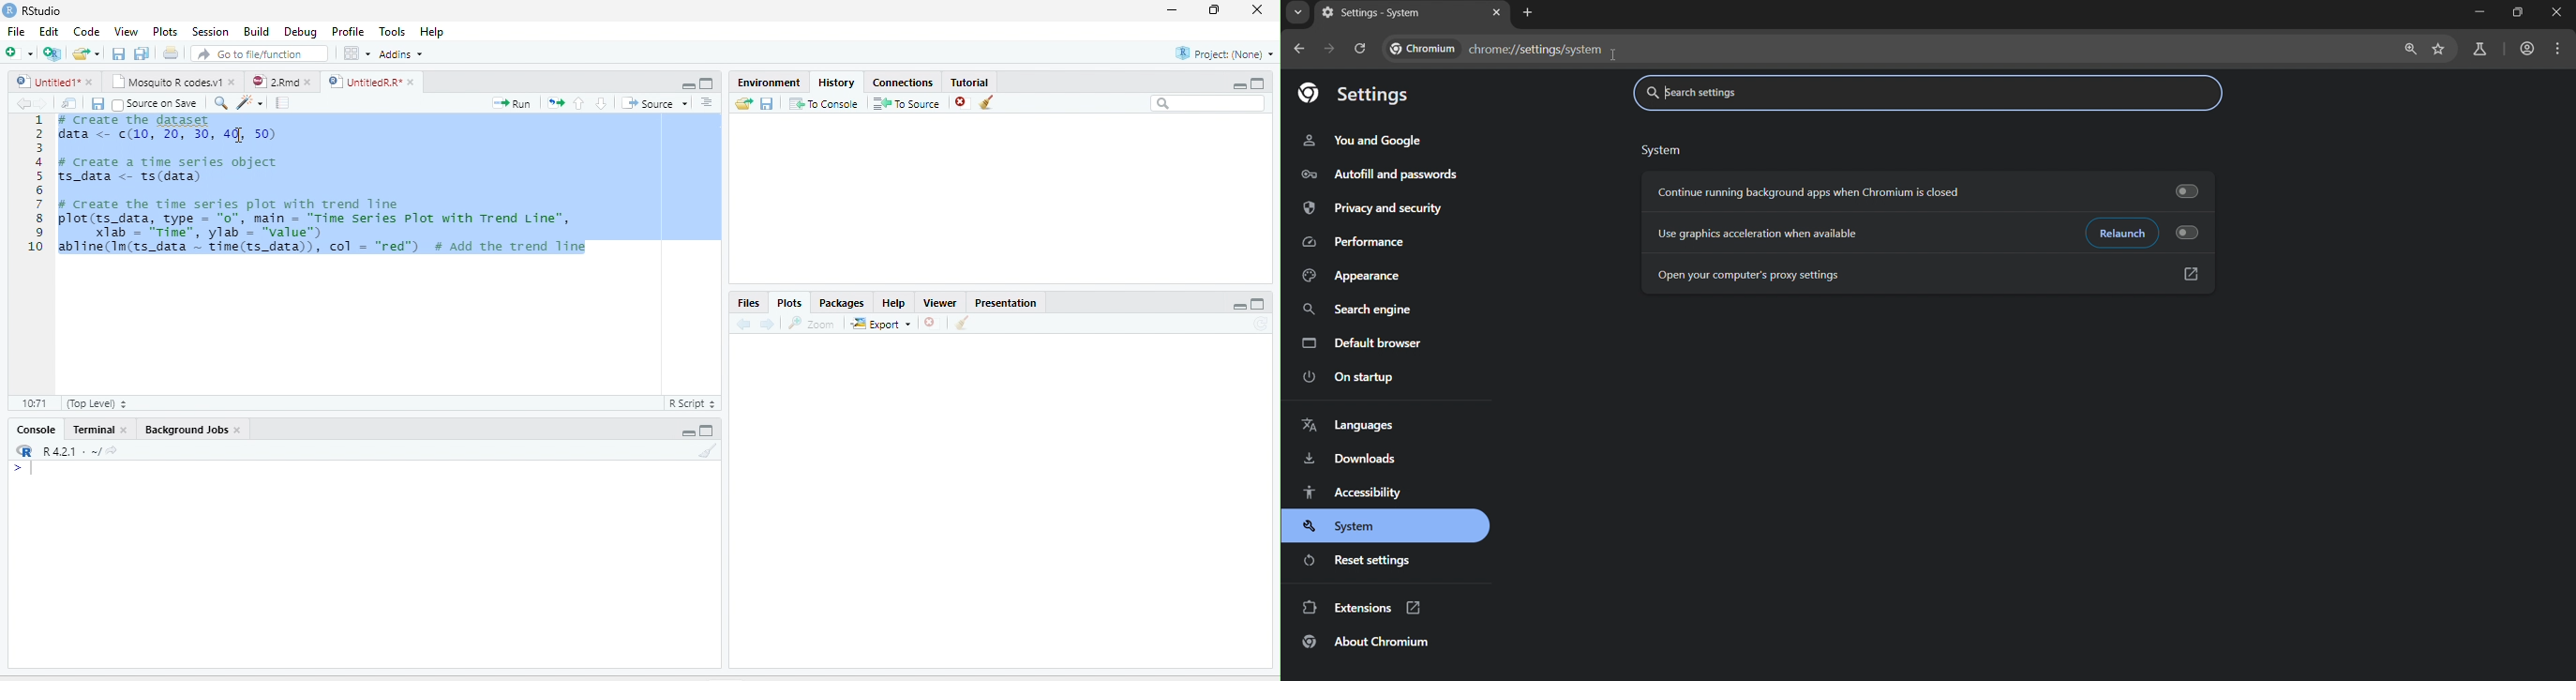 This screenshot has width=2576, height=700. Describe the element at coordinates (87, 31) in the screenshot. I see `Code` at that location.